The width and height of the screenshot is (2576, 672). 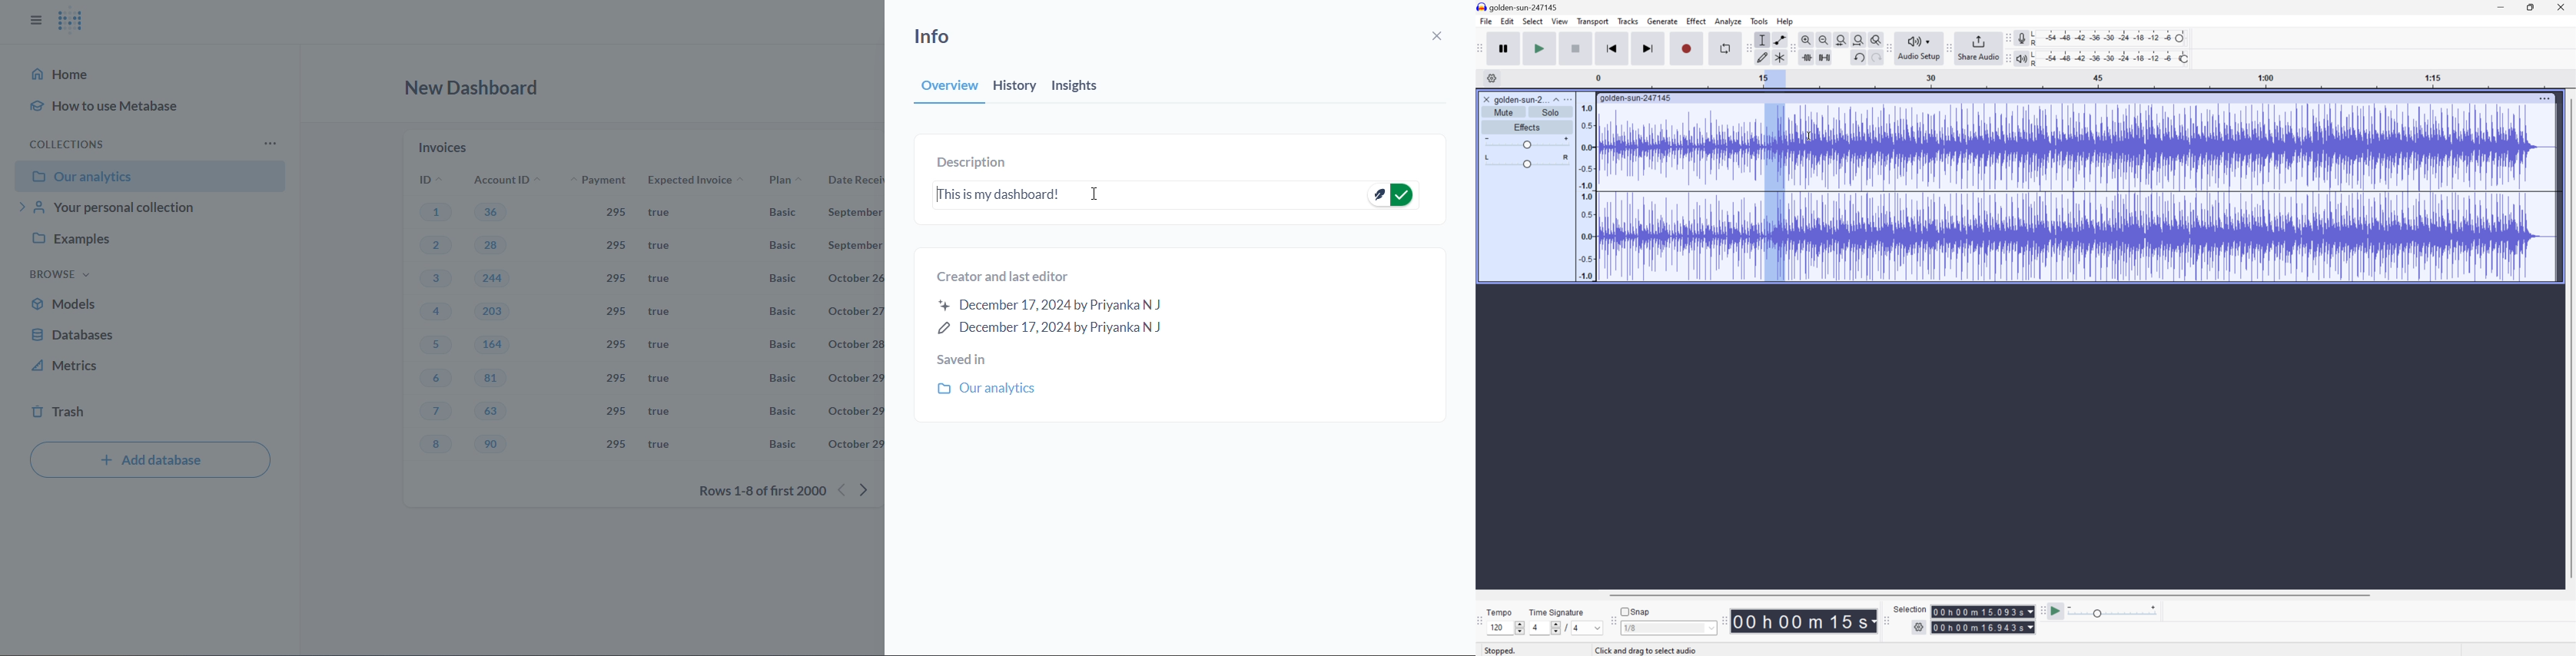 I want to click on Selection, so click(x=1983, y=619).